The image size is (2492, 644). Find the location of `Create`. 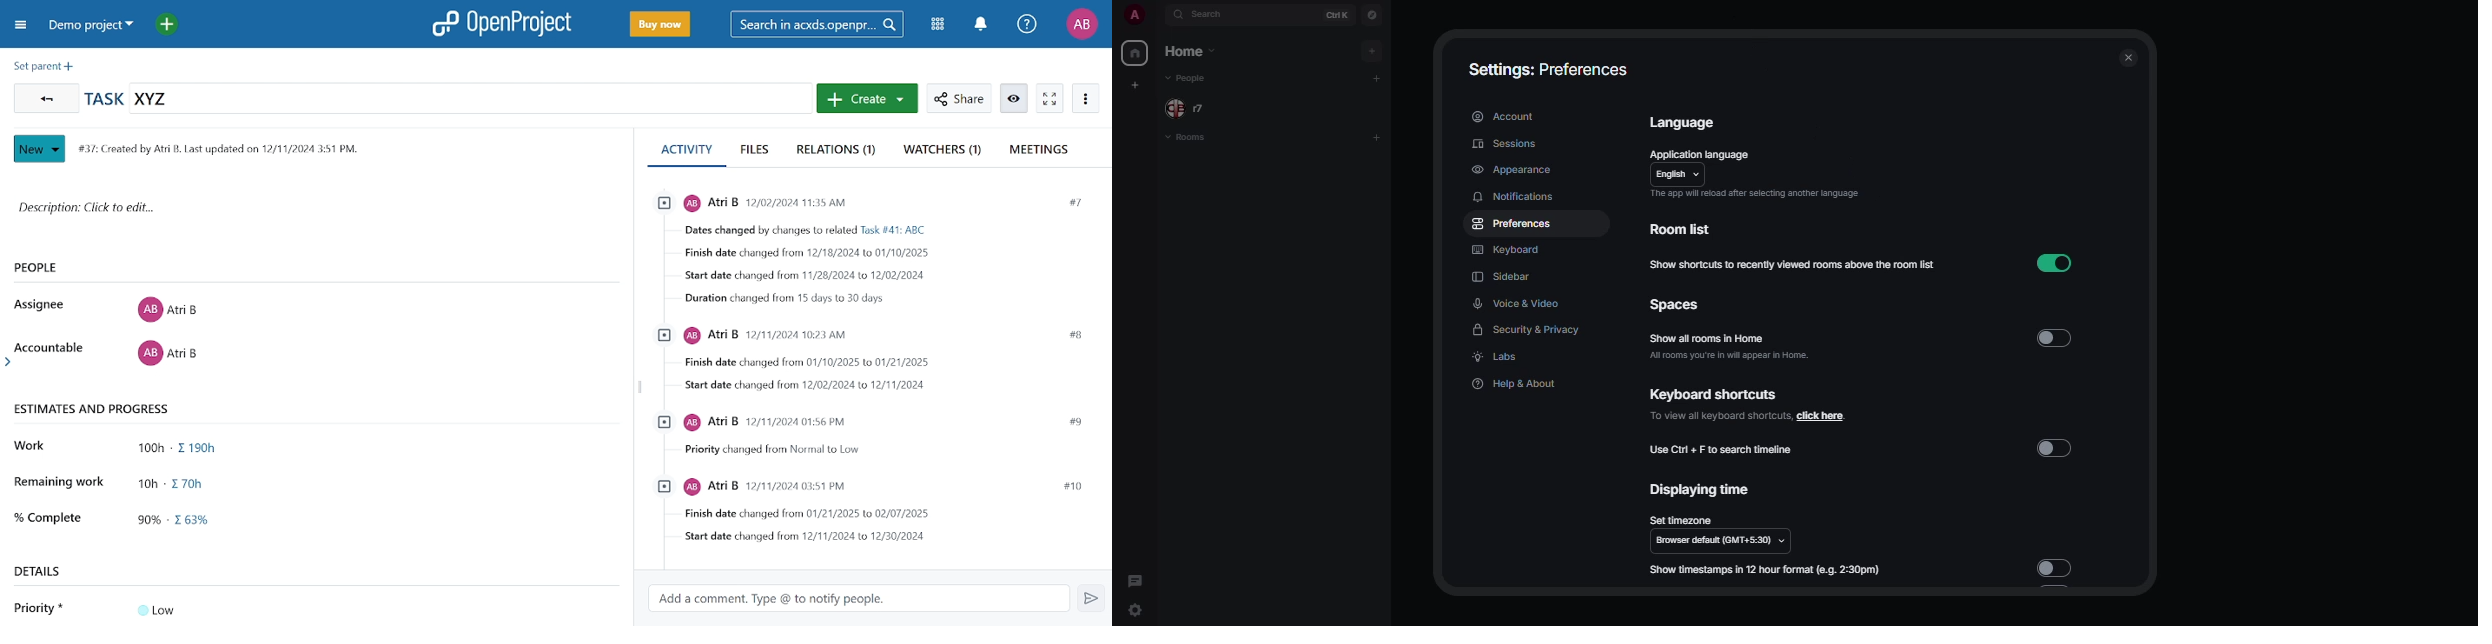

Create is located at coordinates (867, 97).